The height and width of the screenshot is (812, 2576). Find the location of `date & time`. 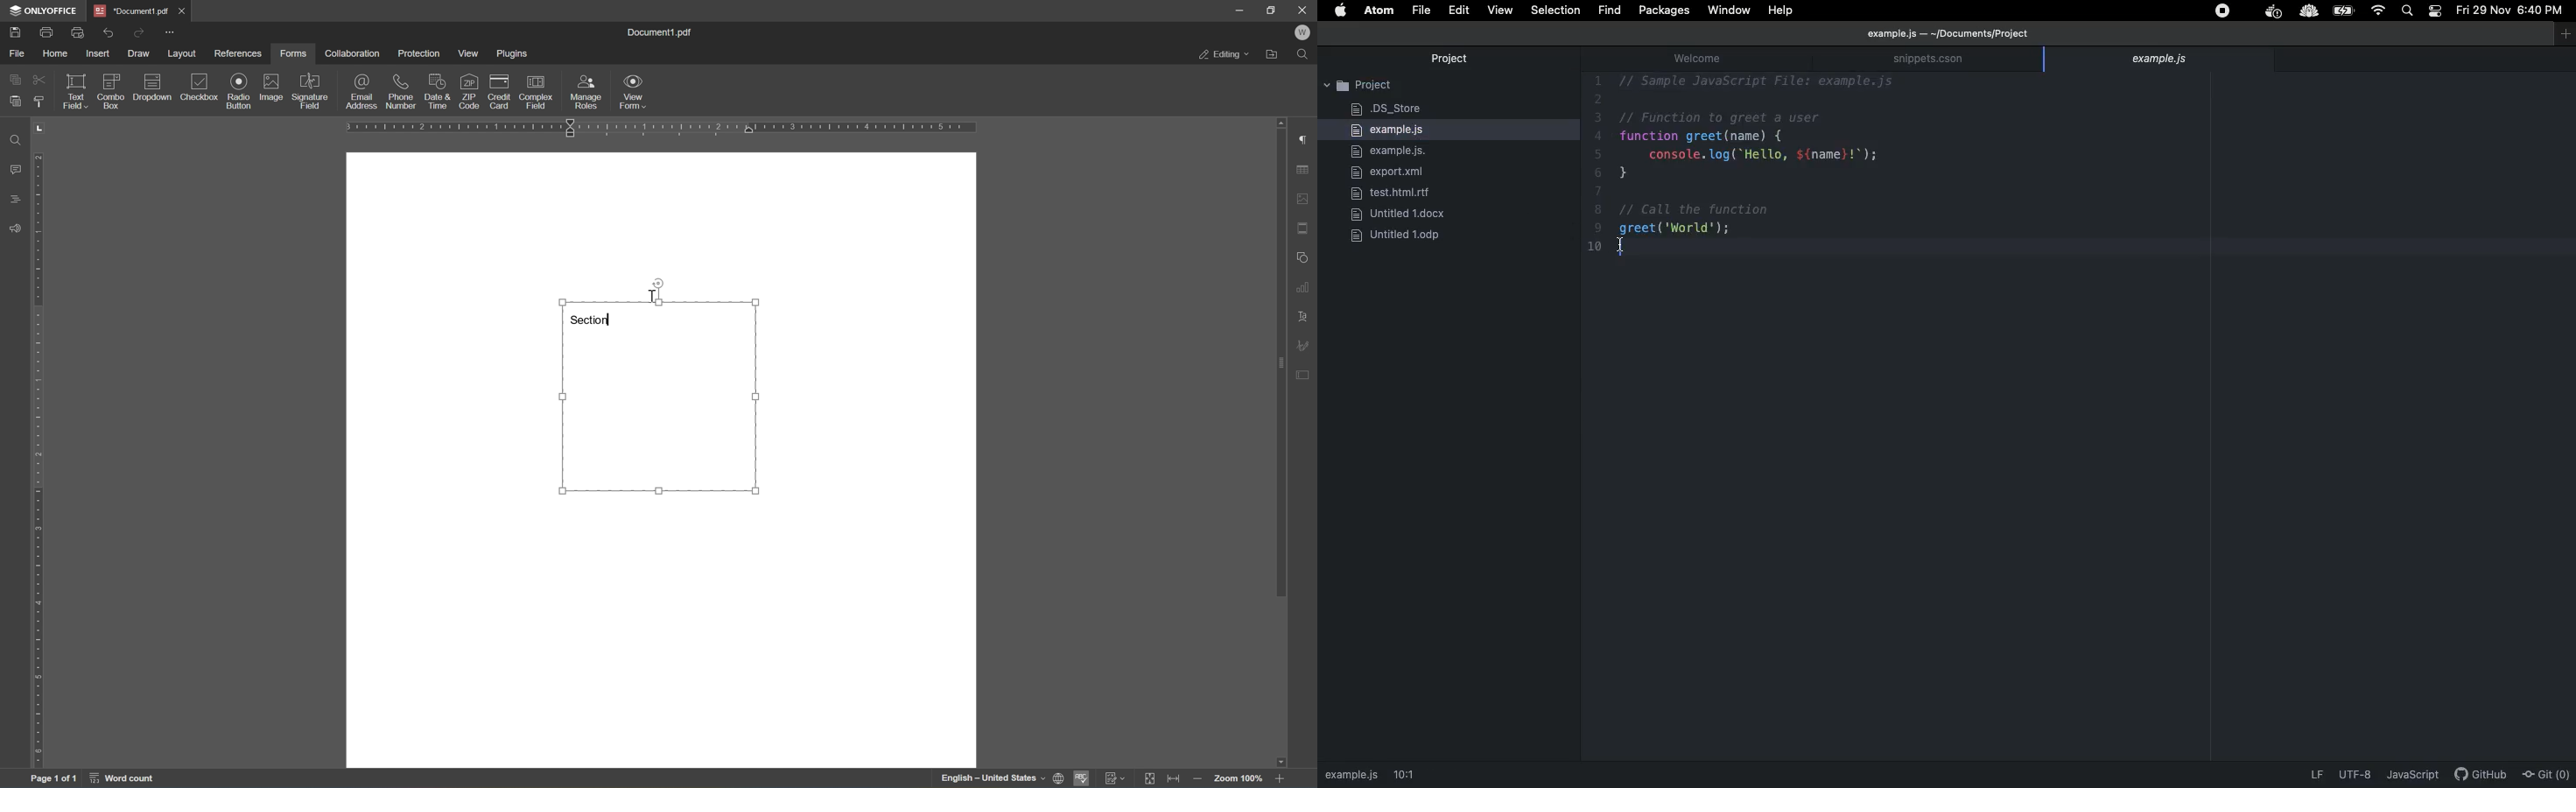

date & time is located at coordinates (437, 90).